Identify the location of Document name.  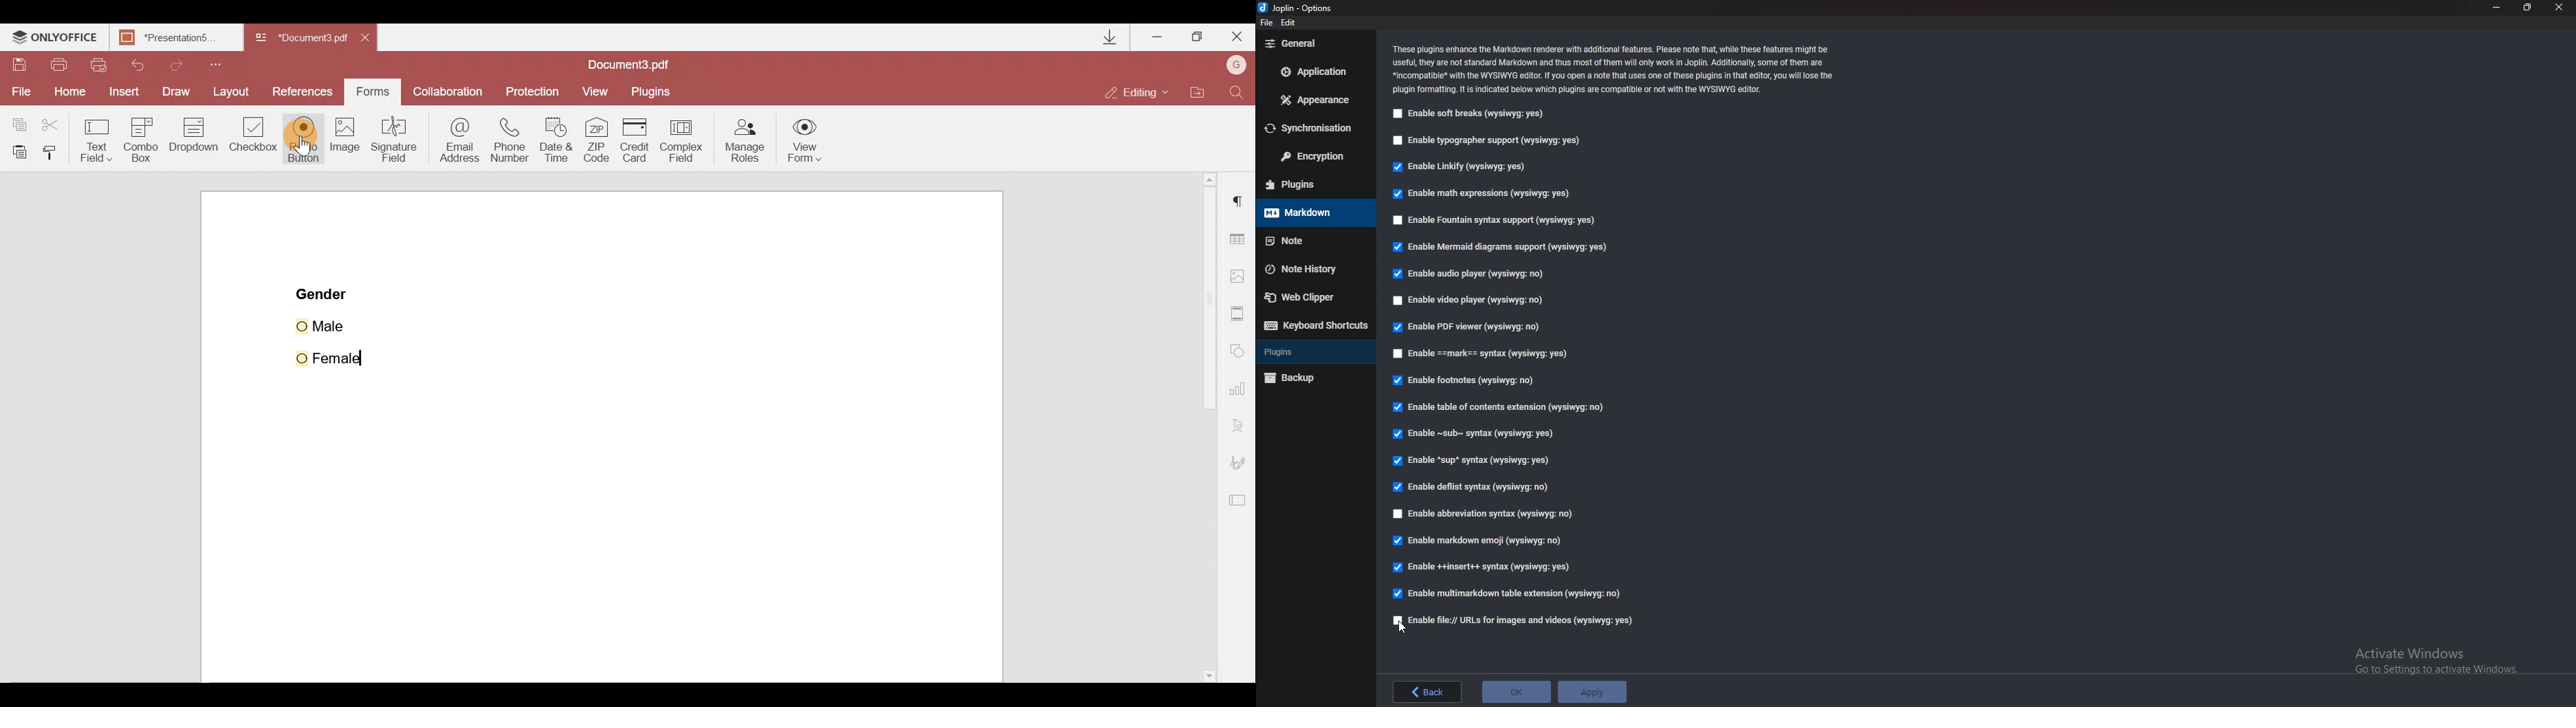
(304, 38).